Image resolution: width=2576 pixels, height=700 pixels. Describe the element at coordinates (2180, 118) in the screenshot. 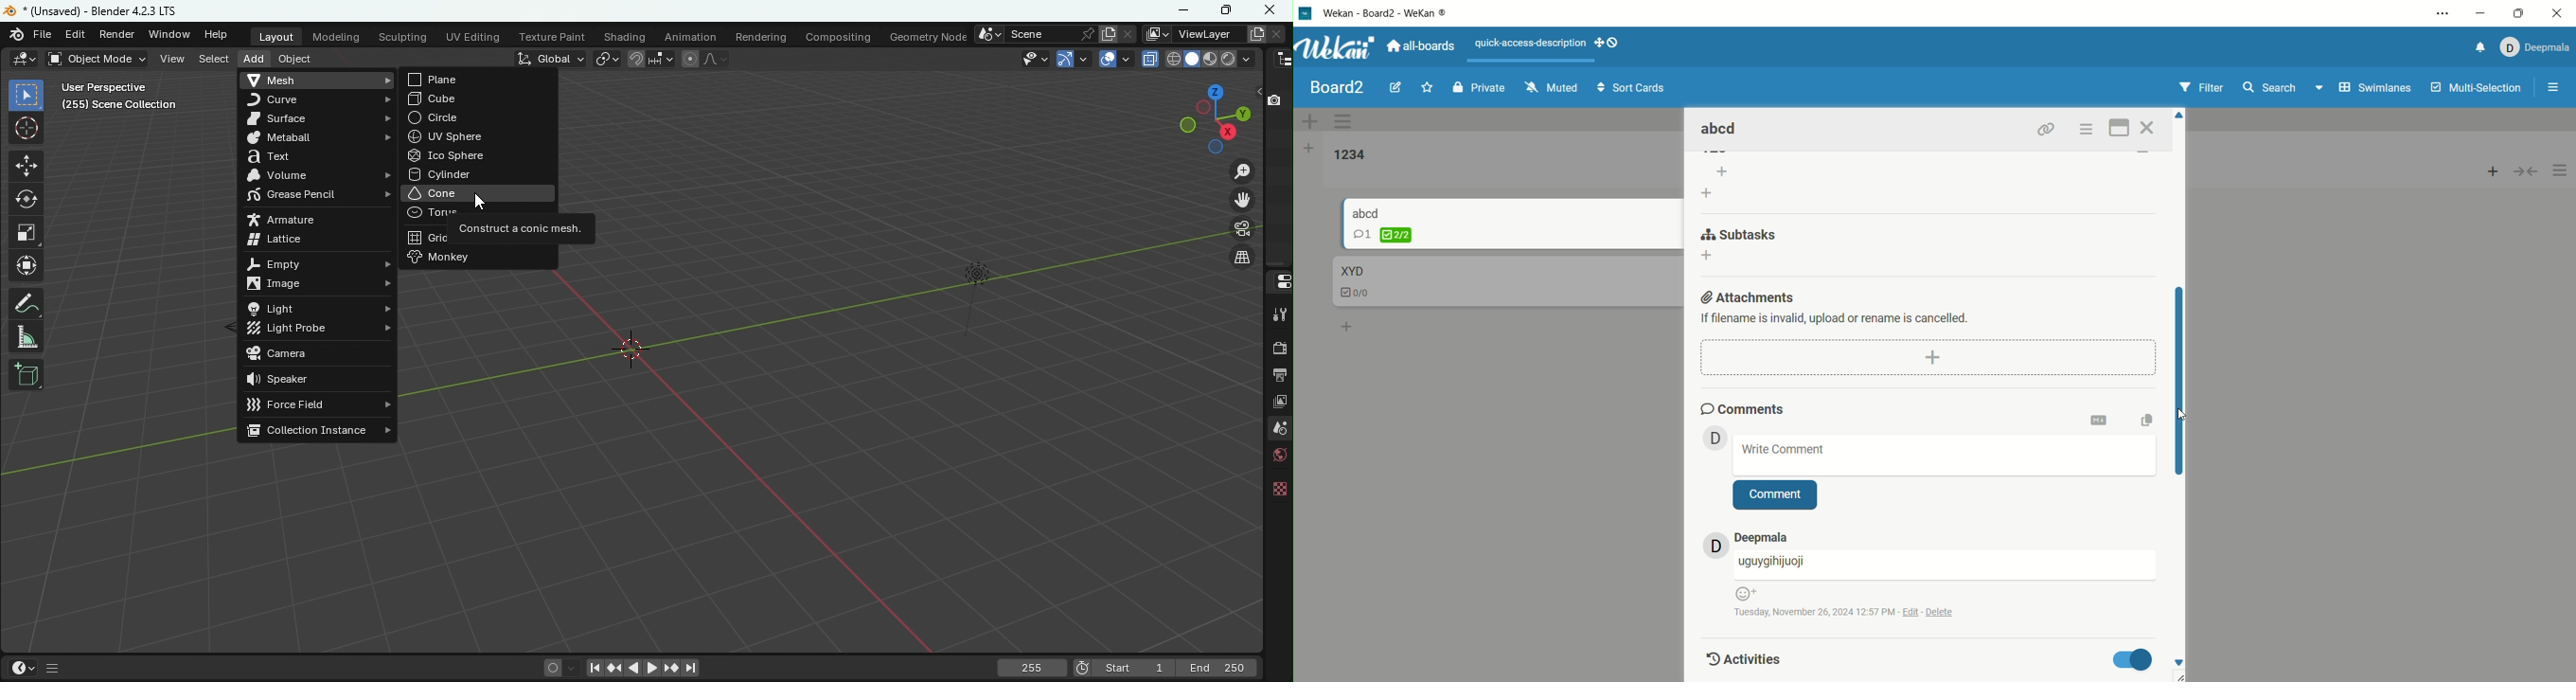

I see `Up` at that location.